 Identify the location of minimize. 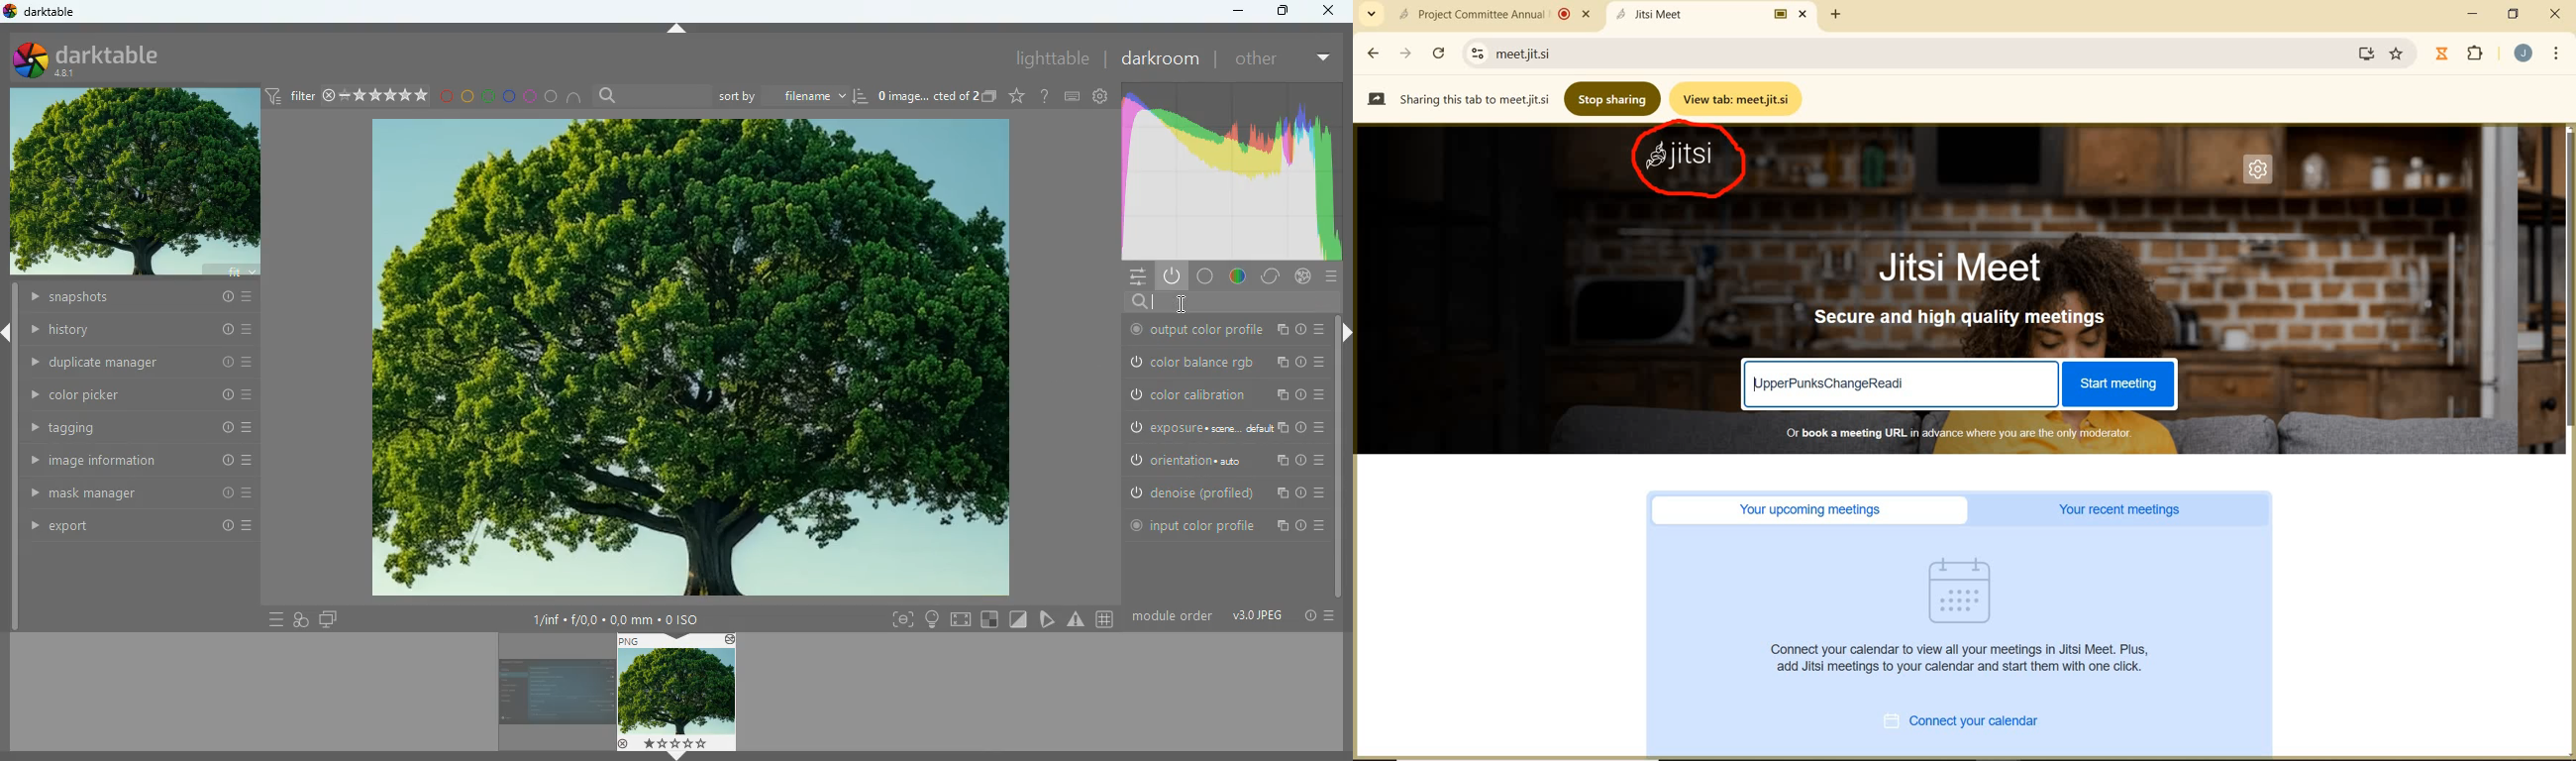
(1235, 10).